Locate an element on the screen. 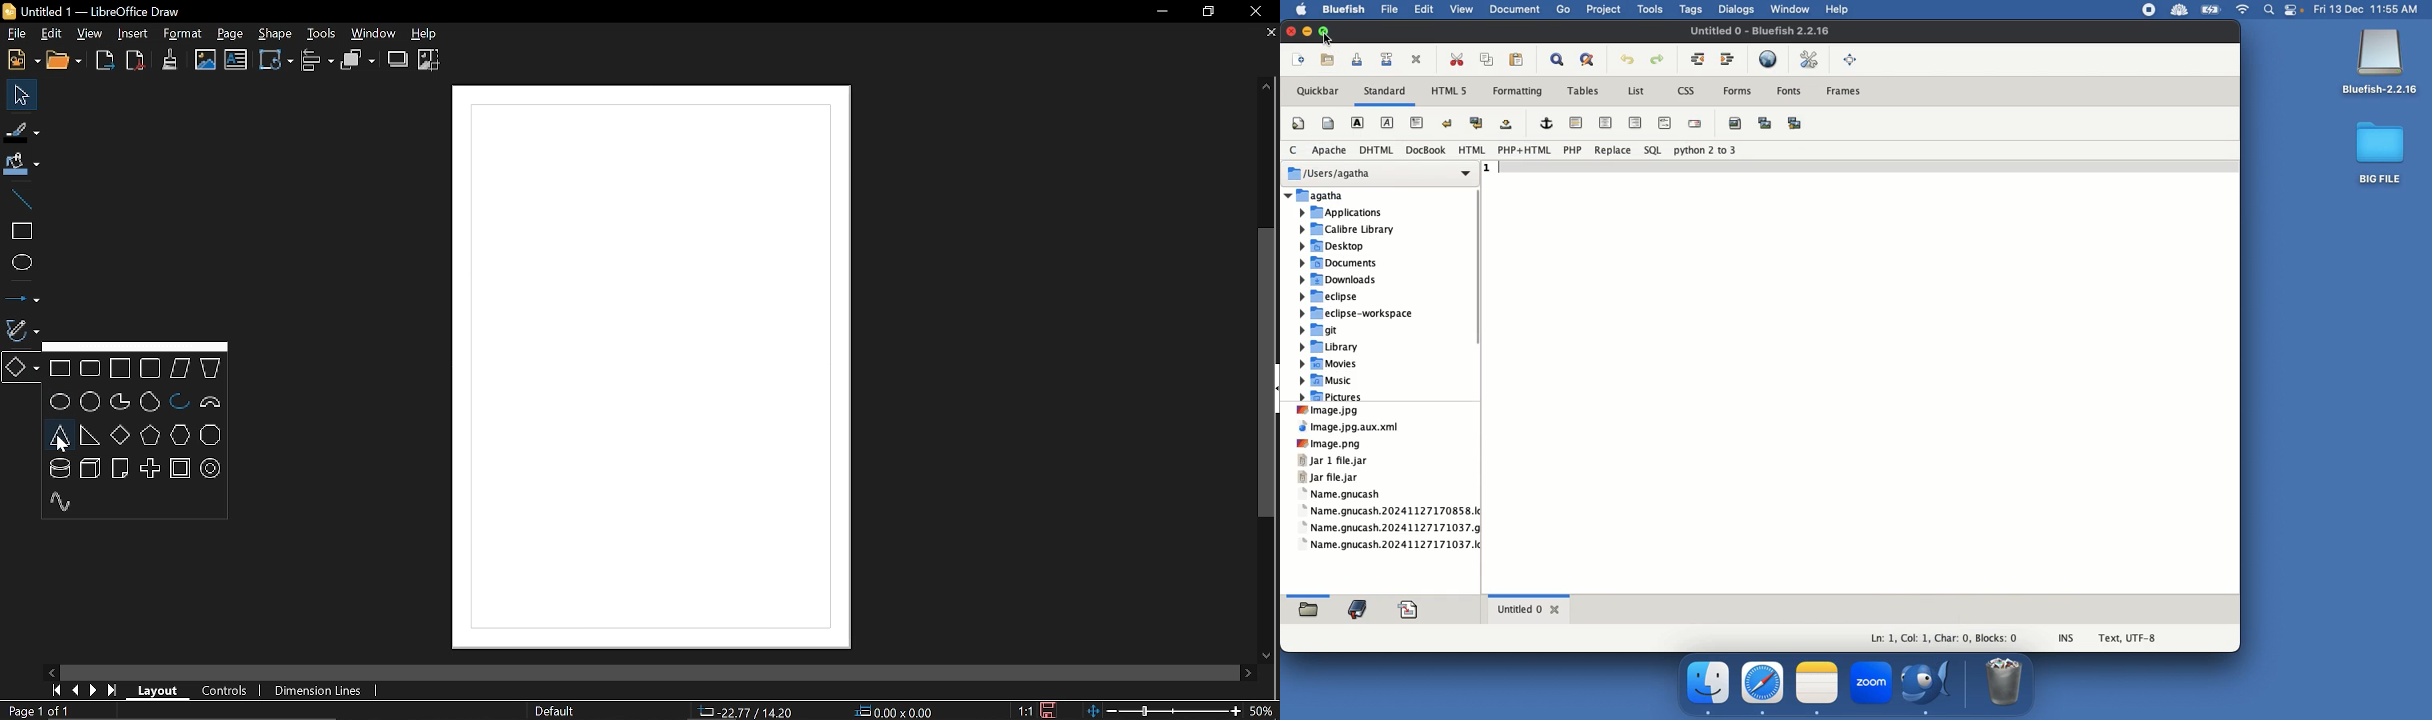 The width and height of the screenshot is (2436, 728). Rectangle is located at coordinates (20, 231).